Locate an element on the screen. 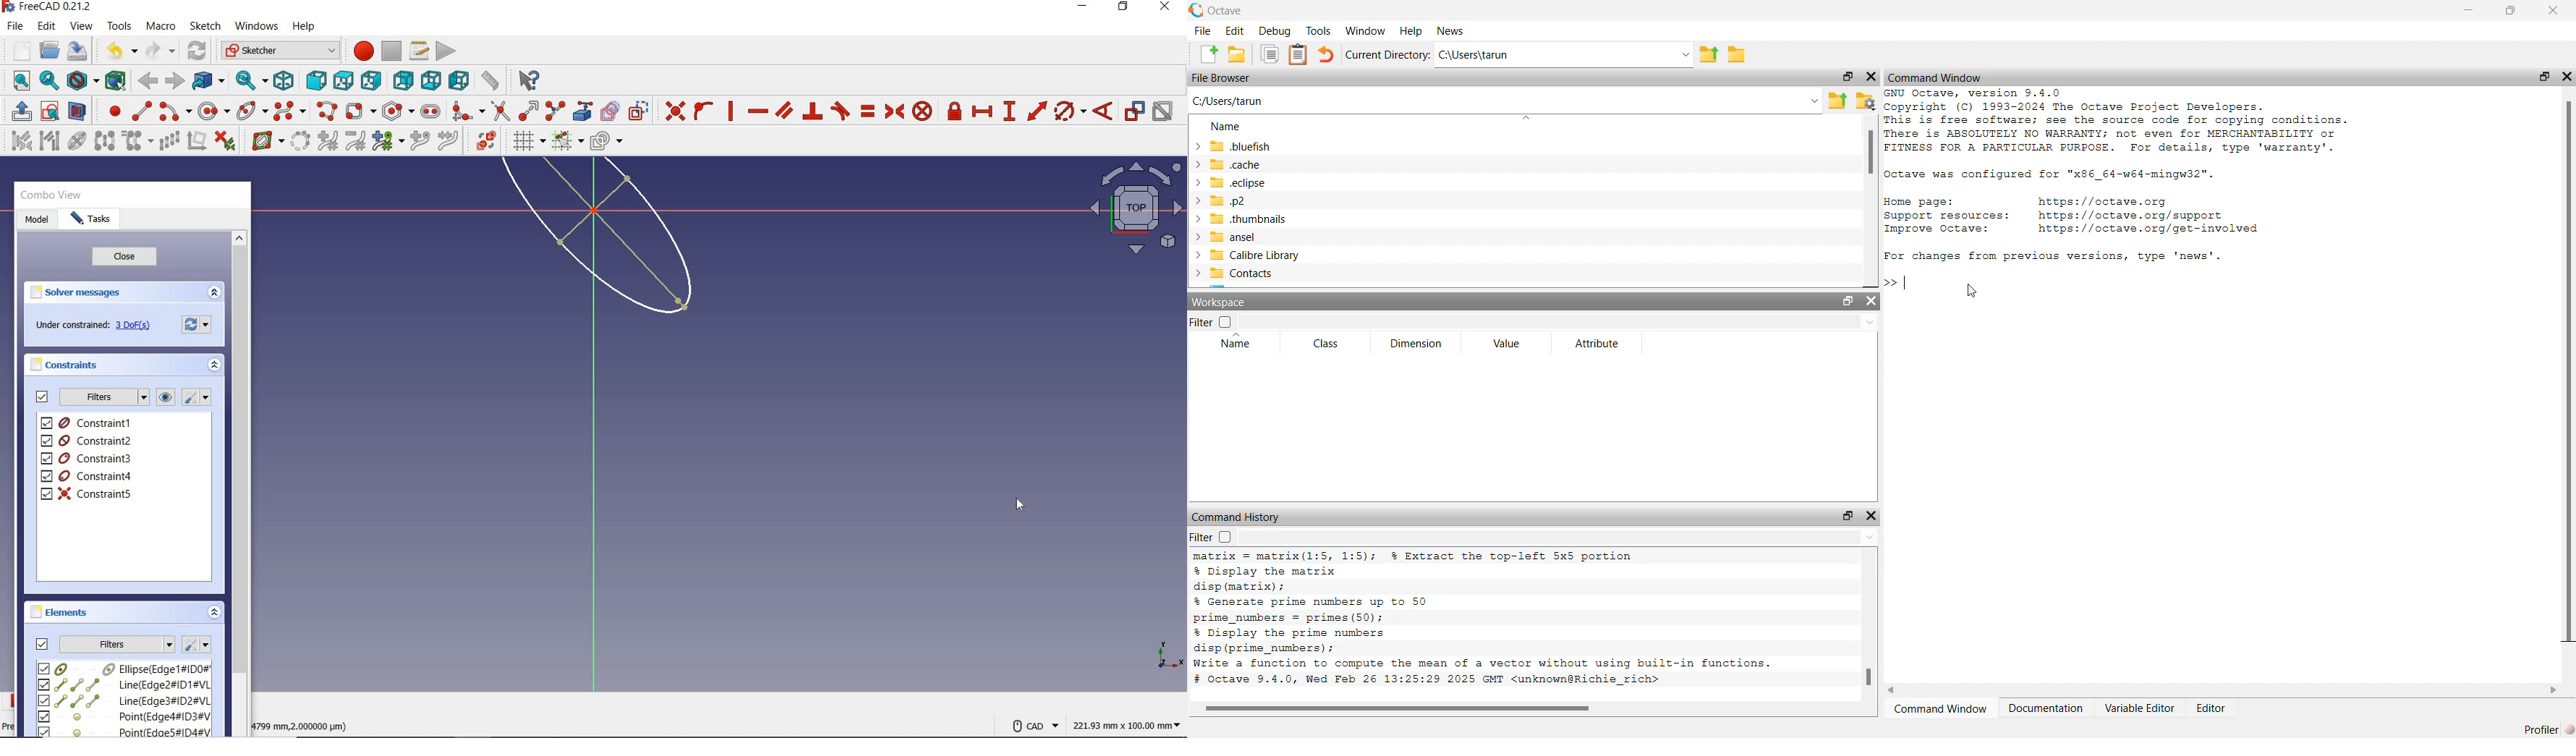  ansel is located at coordinates (1235, 237).